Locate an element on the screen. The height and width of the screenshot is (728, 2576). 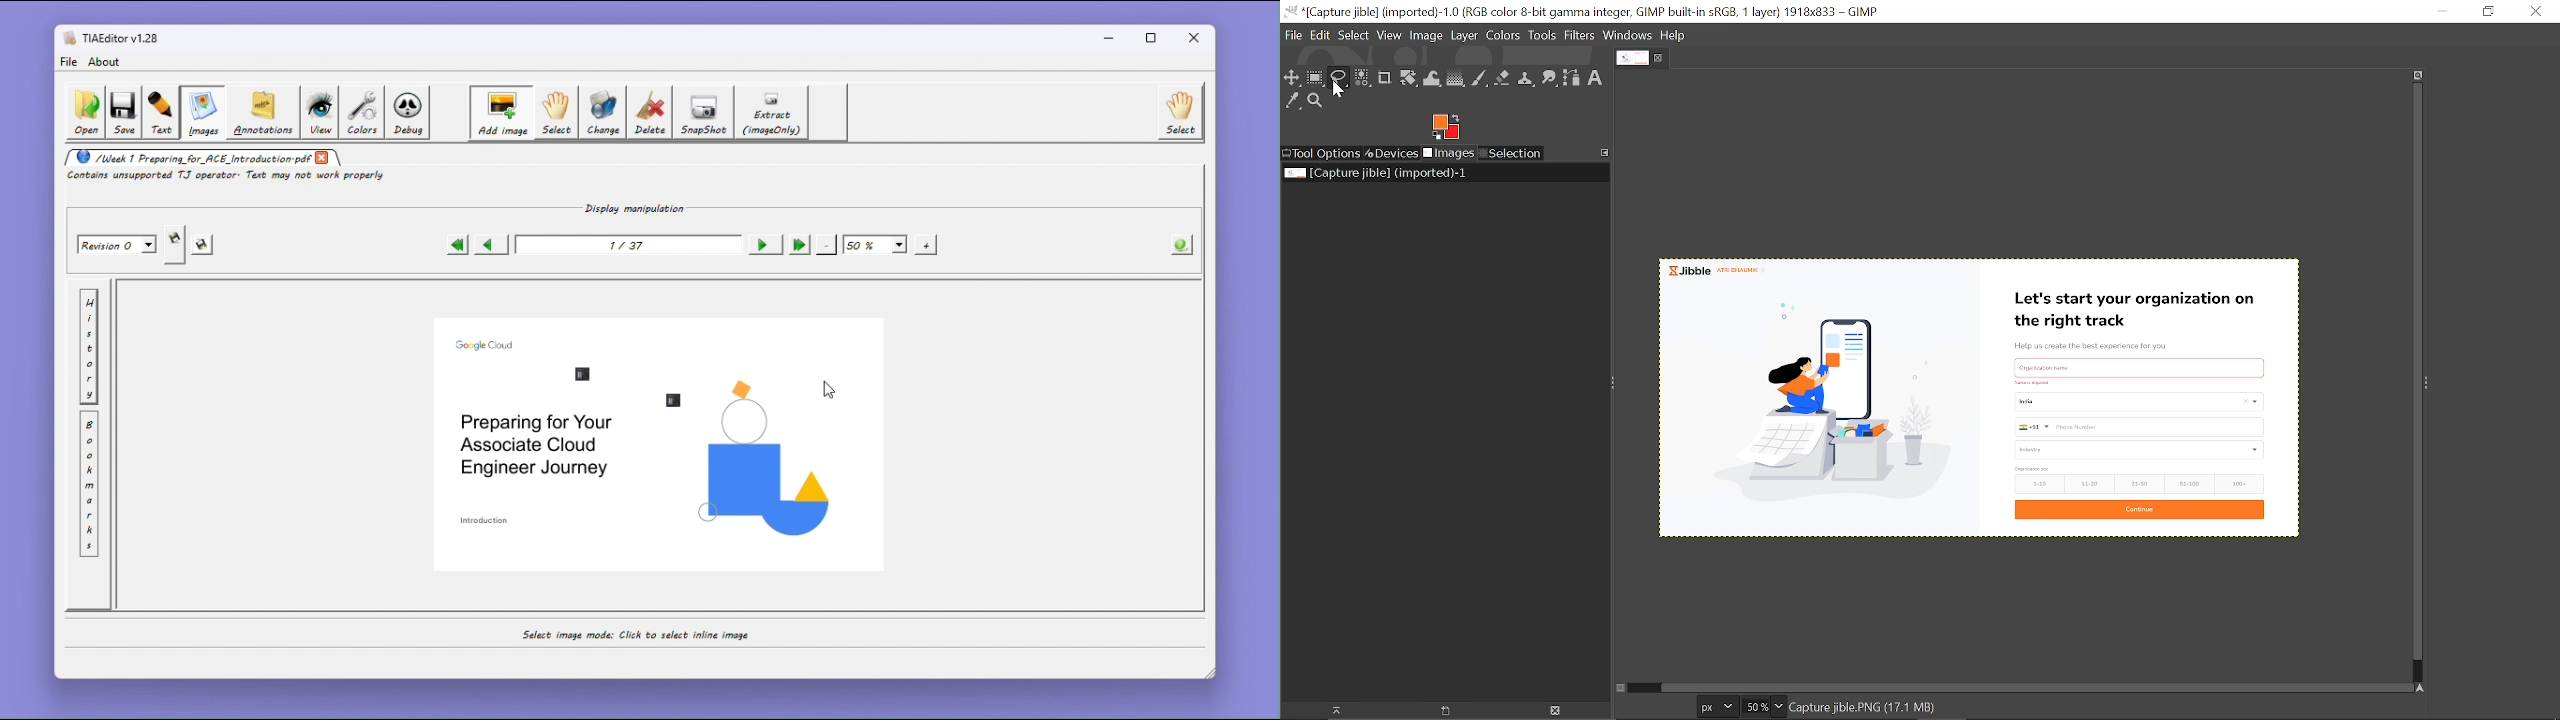
Close tab is located at coordinates (1661, 58).